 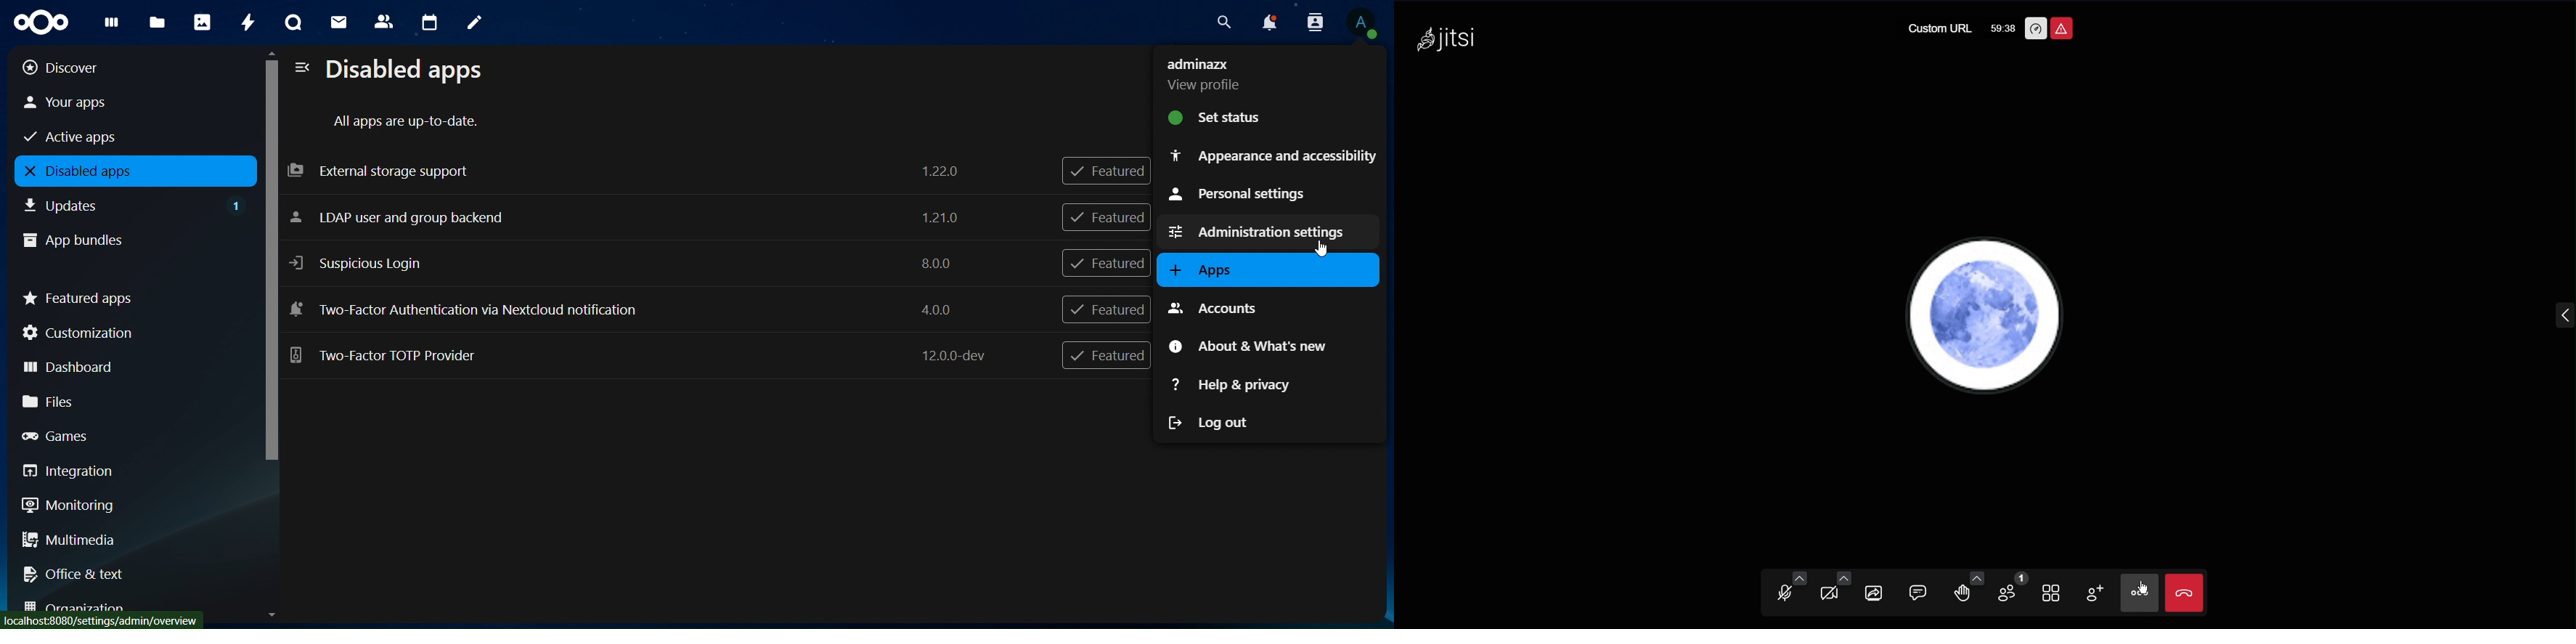 I want to click on integration, so click(x=125, y=471).